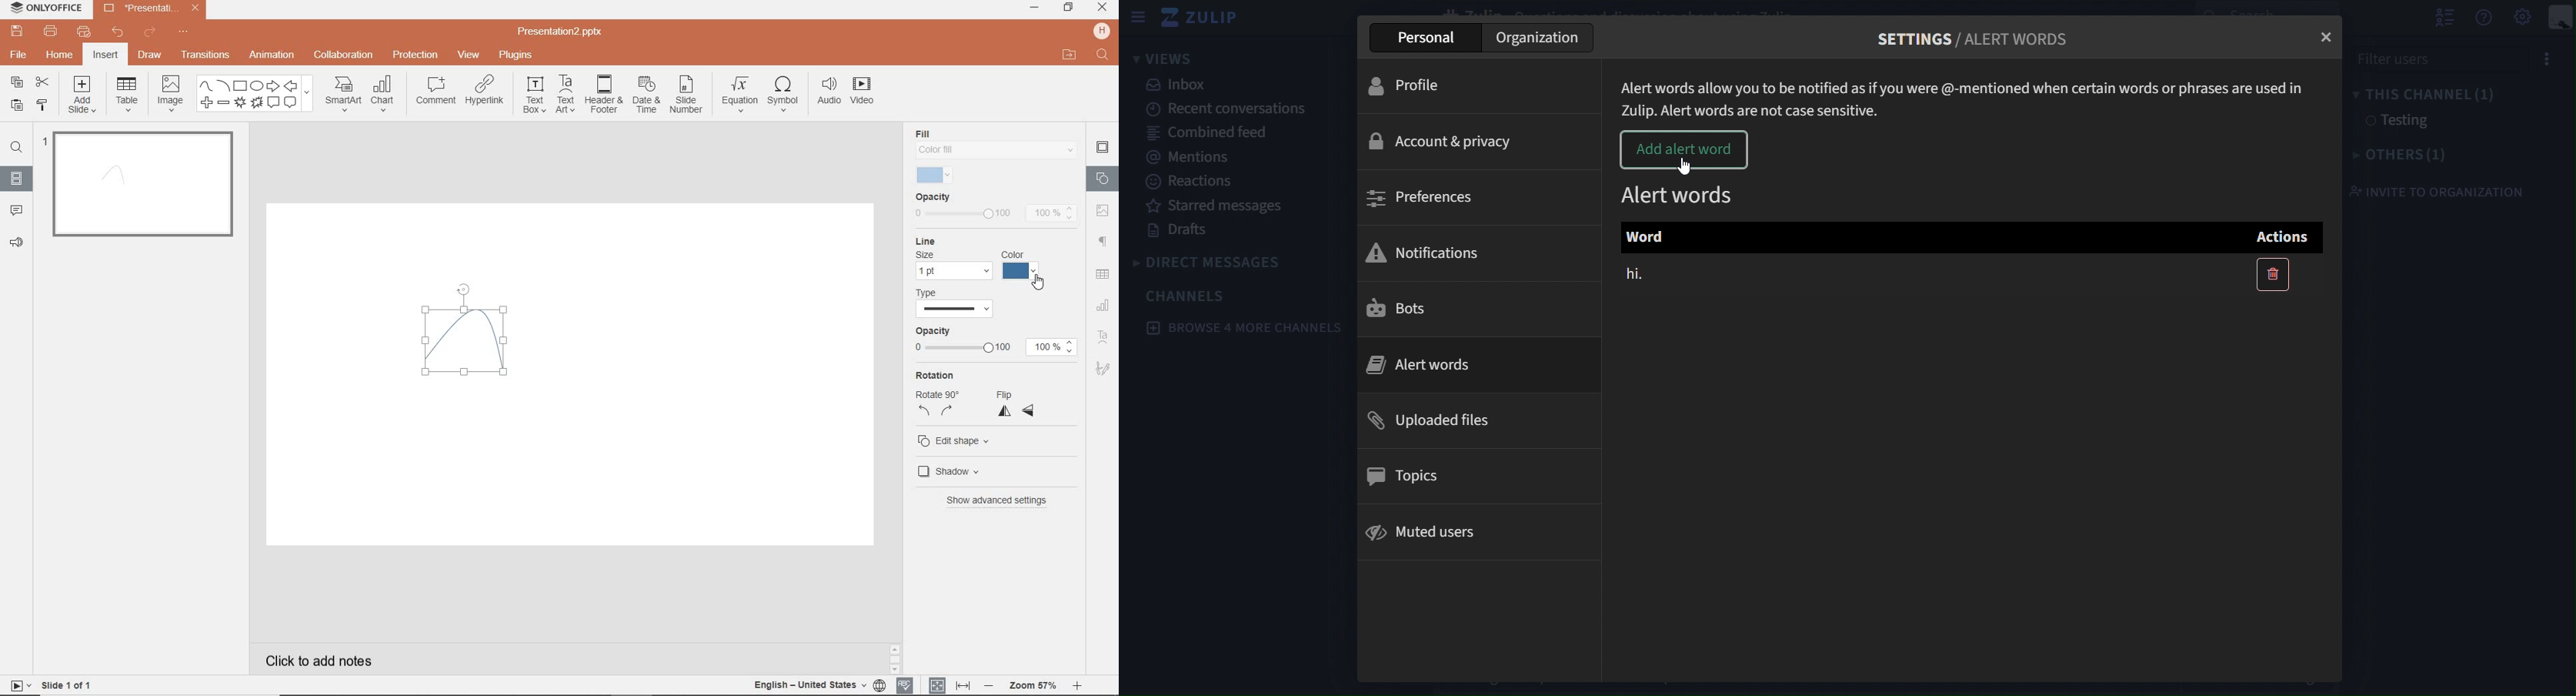  What do you see at coordinates (1102, 241) in the screenshot?
I see `PARAGRAPH SETTINGS` at bounding box center [1102, 241].